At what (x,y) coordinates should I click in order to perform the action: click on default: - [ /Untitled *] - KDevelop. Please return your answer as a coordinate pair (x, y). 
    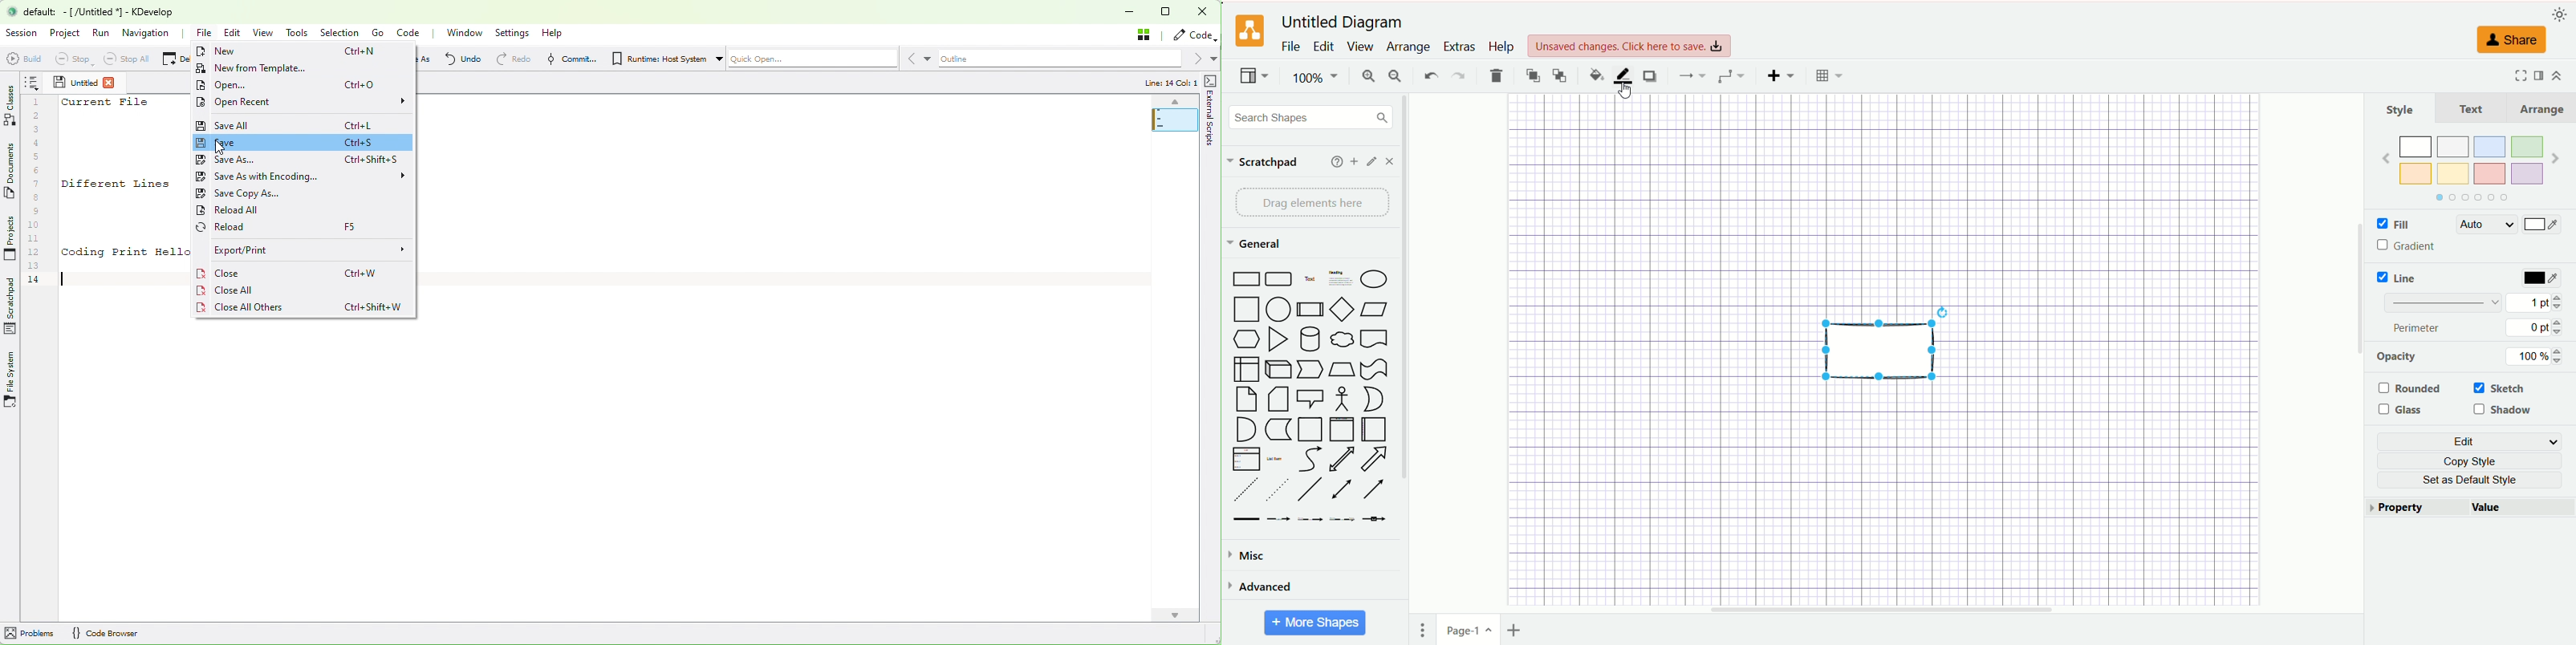
    Looking at the image, I should click on (110, 11).